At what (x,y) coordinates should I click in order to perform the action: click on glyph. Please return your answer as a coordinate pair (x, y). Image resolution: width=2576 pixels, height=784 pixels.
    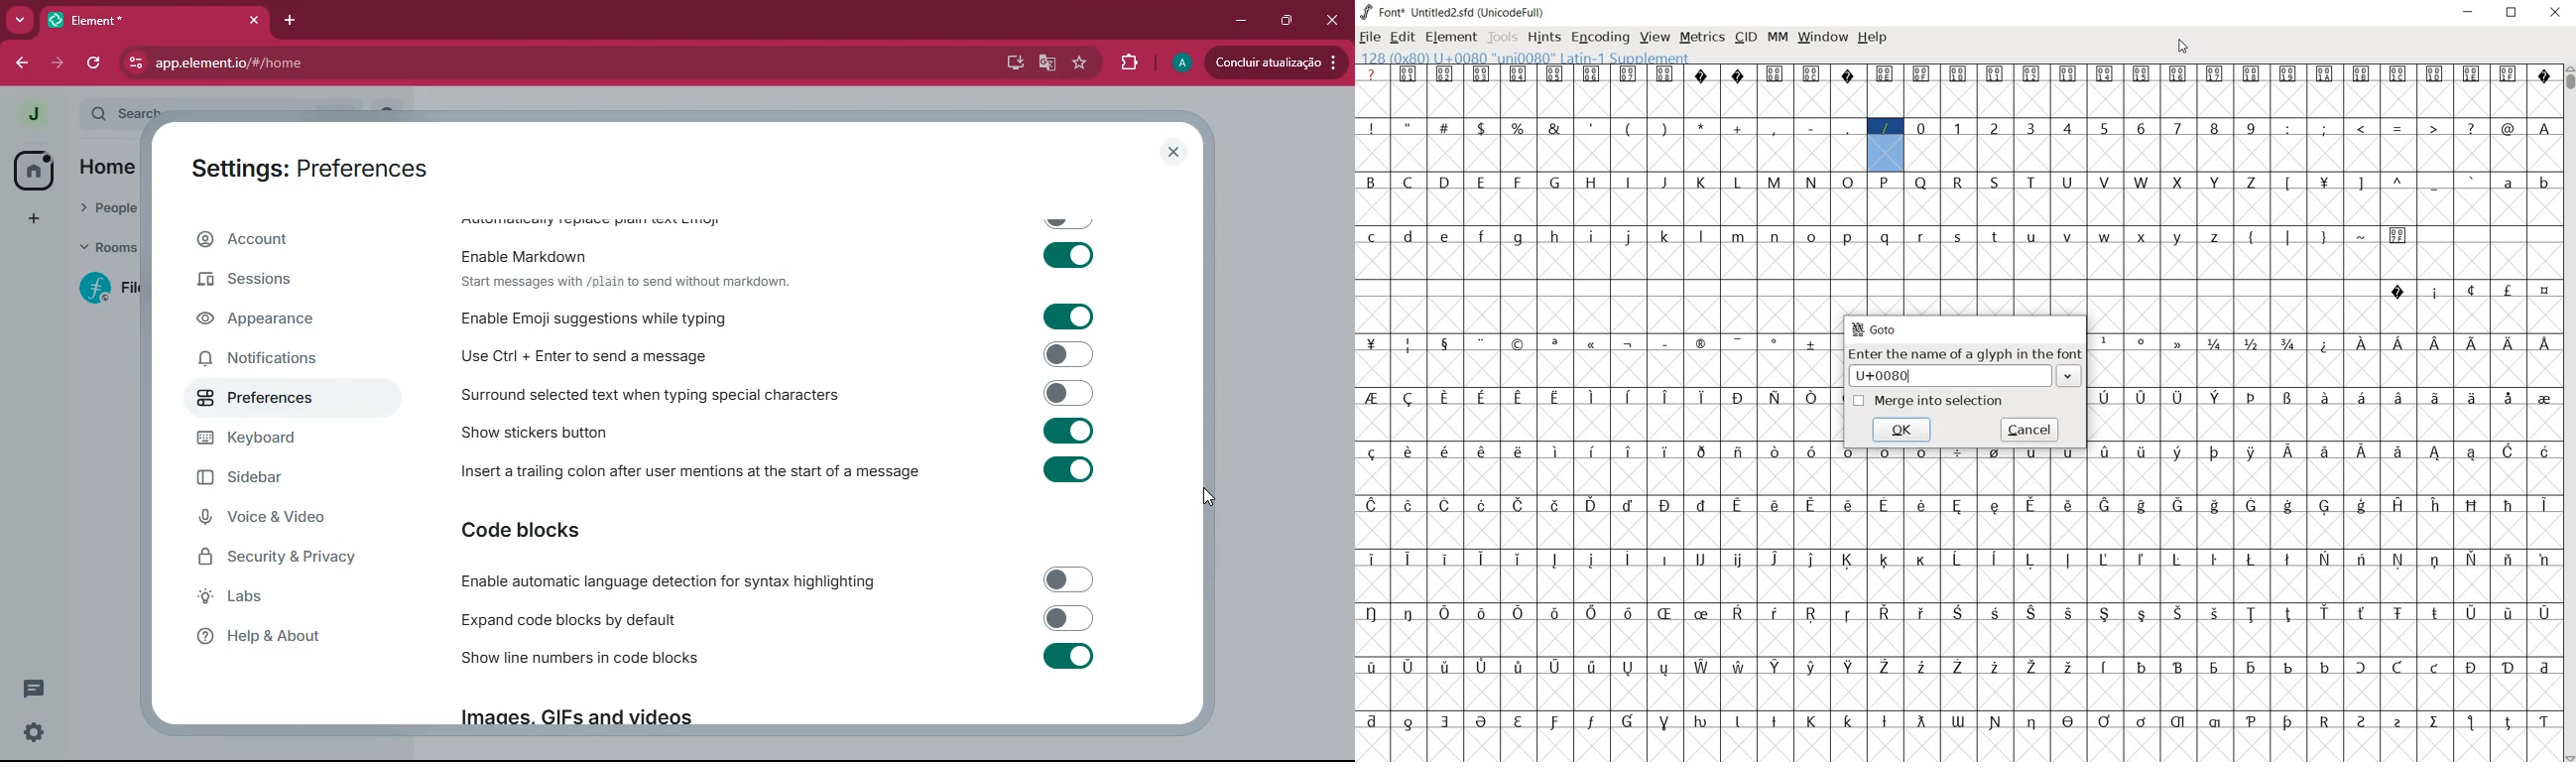
    Looking at the image, I should click on (2360, 667).